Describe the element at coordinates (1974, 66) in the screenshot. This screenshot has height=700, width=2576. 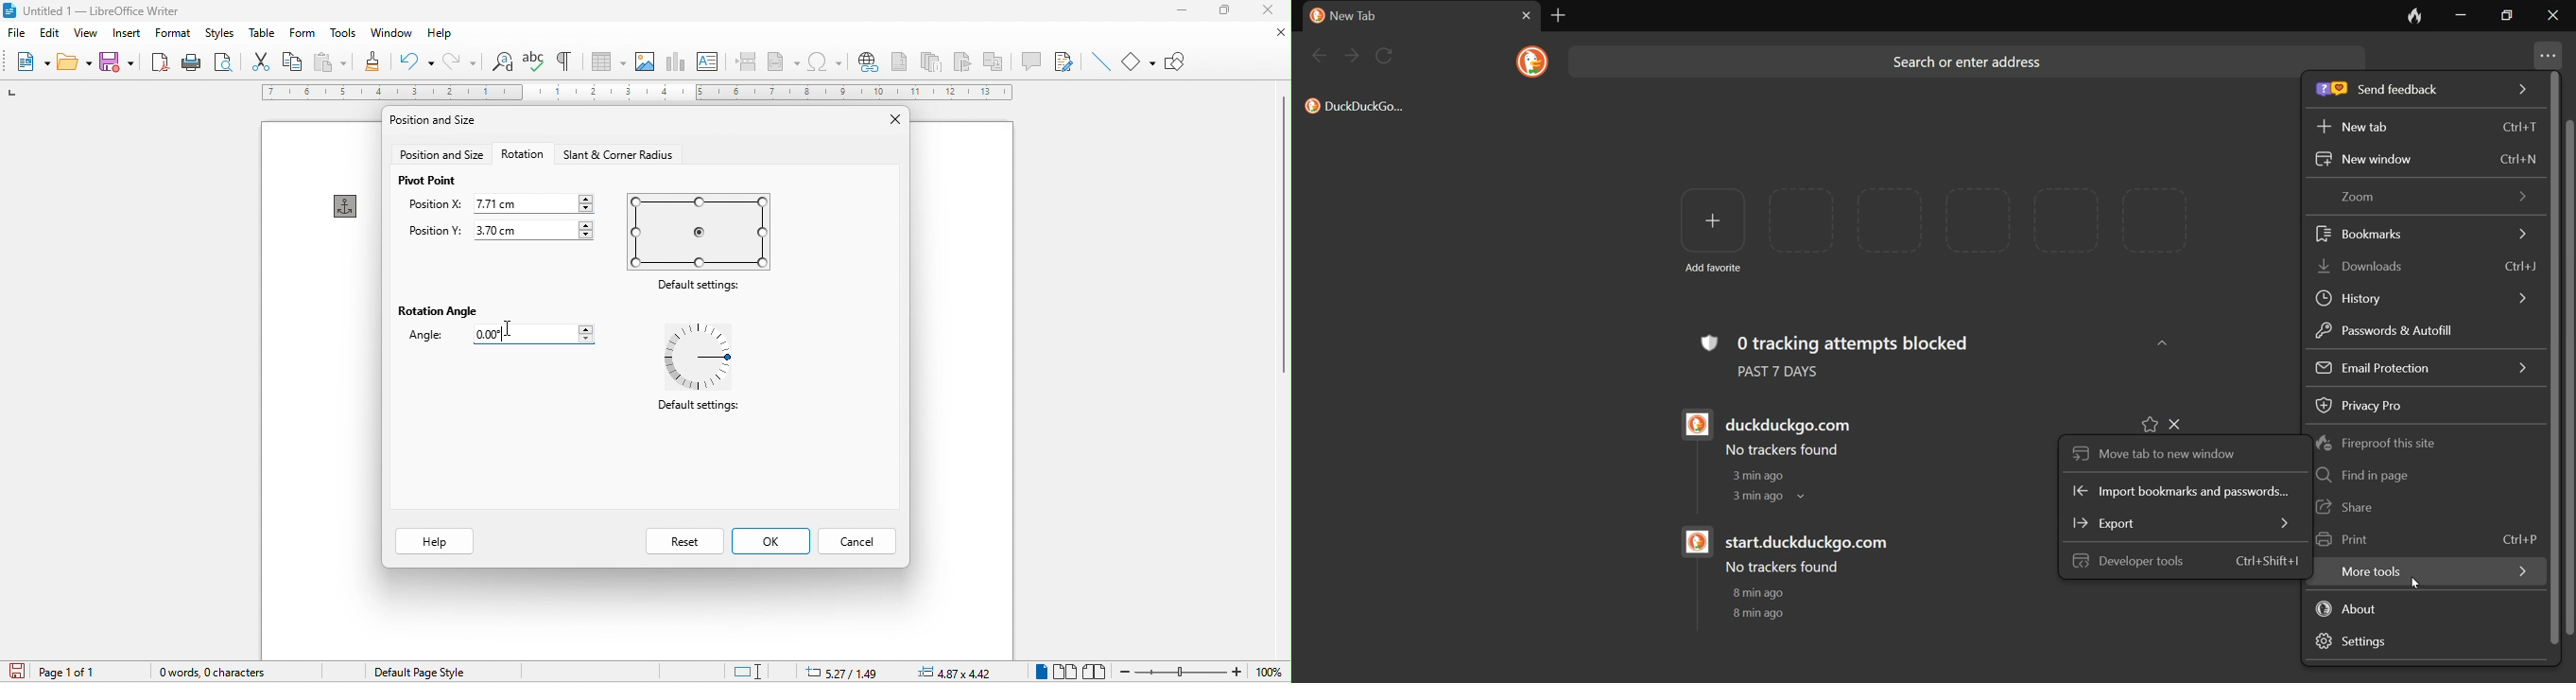
I see `Search or enter address` at that location.